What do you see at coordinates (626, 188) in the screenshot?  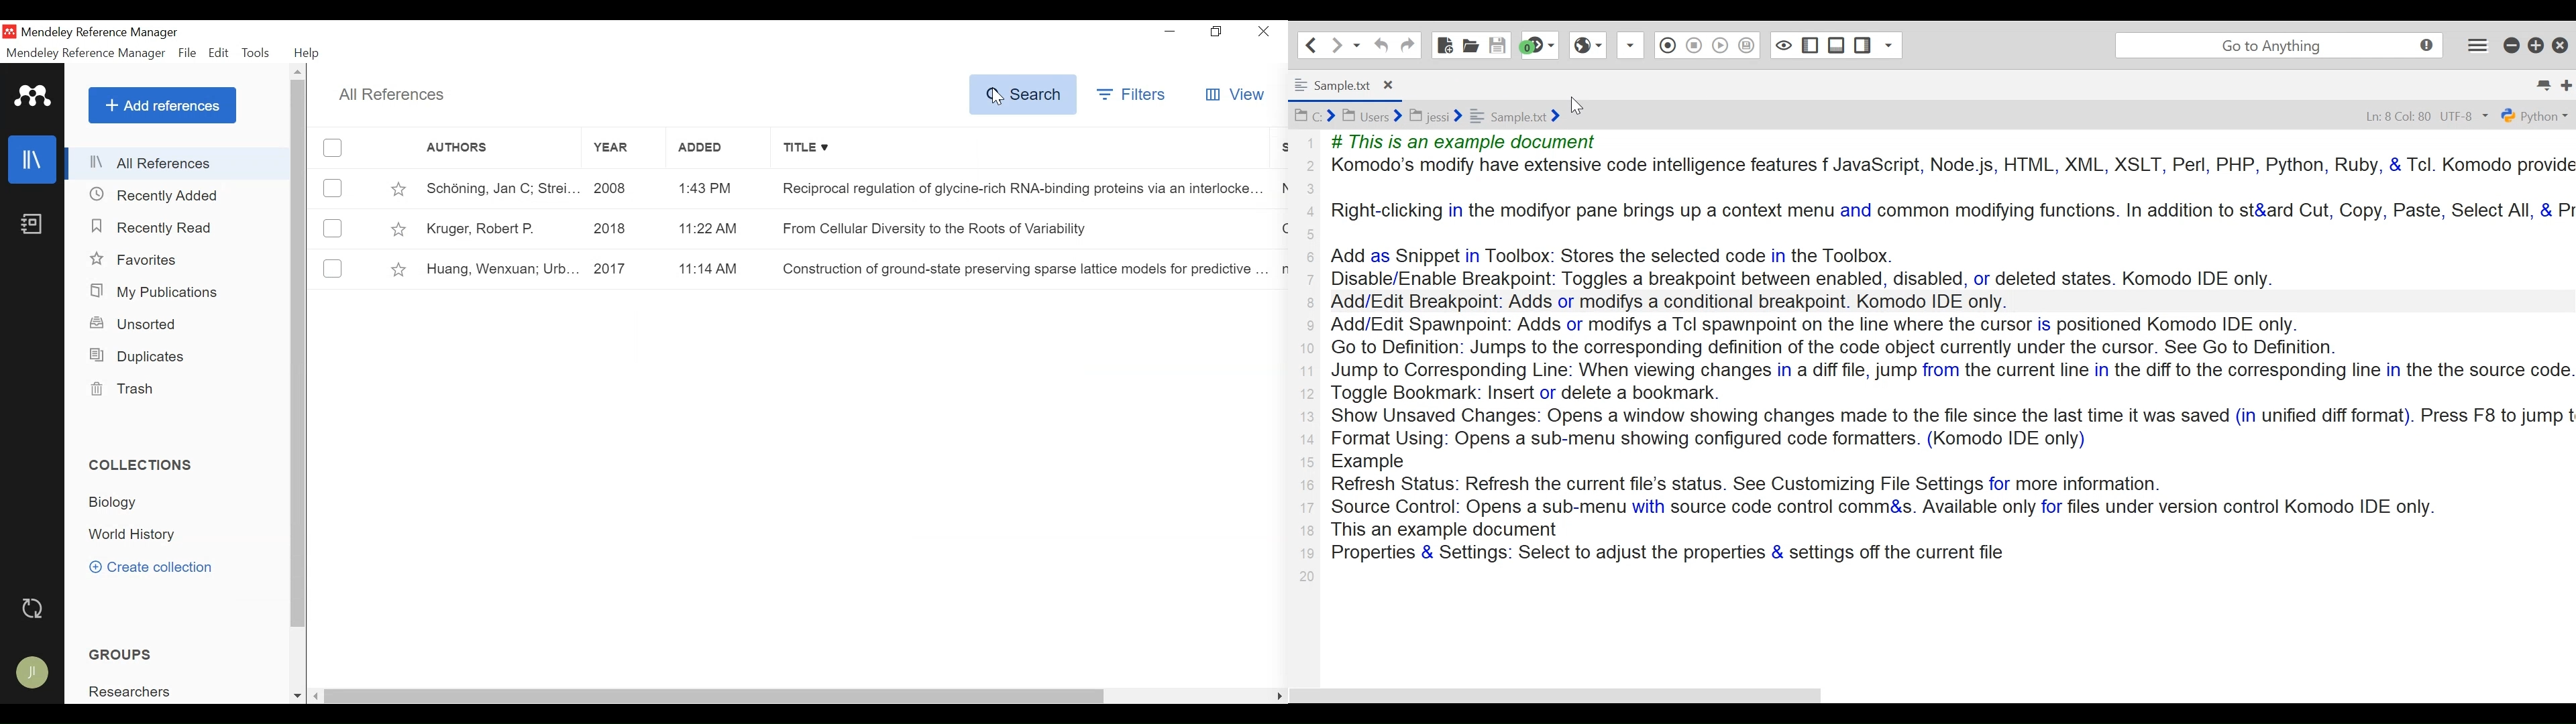 I see `2008` at bounding box center [626, 188].